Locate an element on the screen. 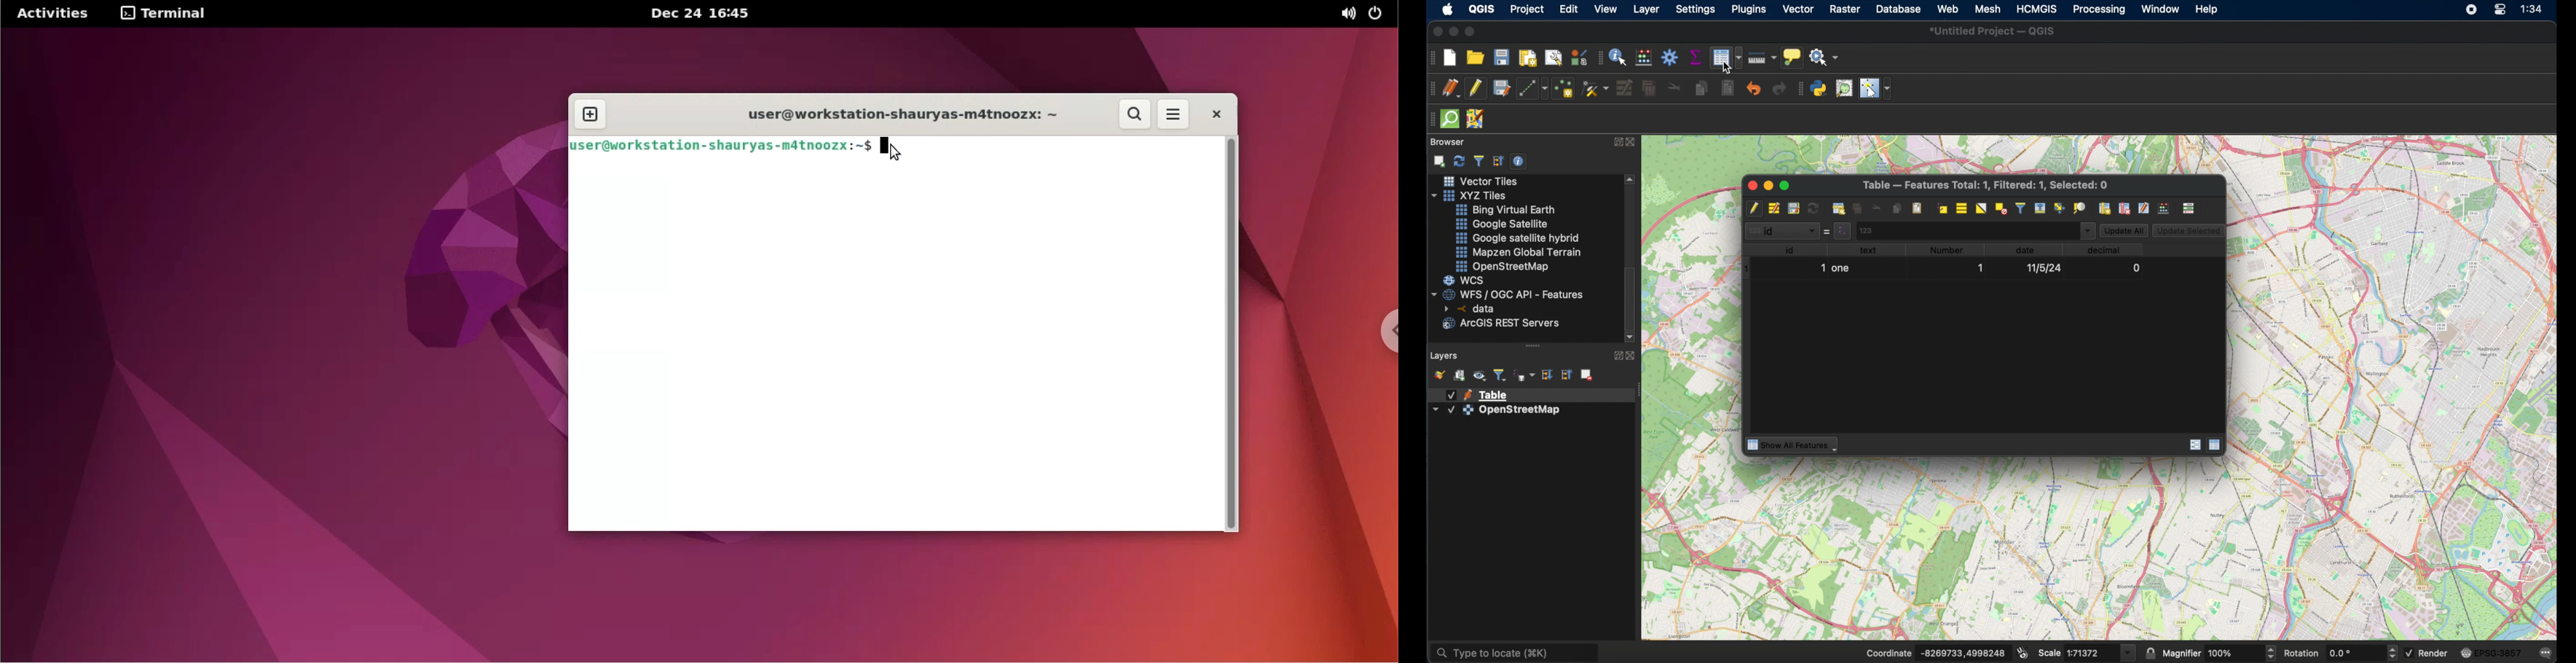 The image size is (2576, 672). xyz tiles is located at coordinates (1469, 195).